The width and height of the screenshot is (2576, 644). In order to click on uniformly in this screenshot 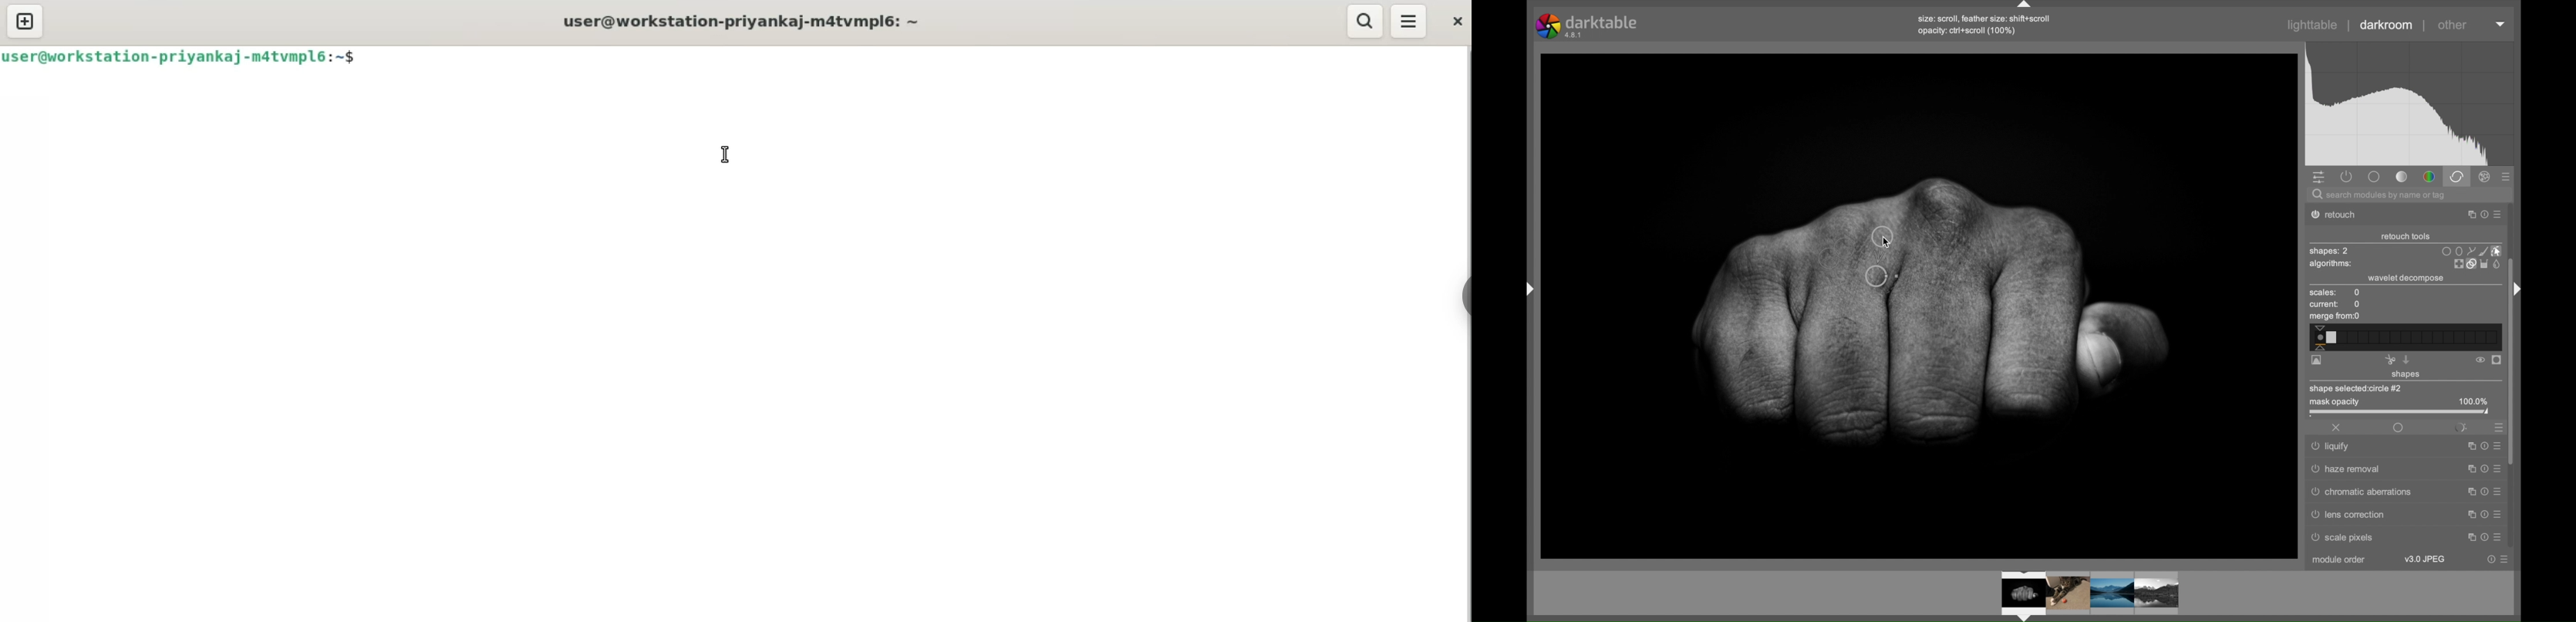, I will do `click(2398, 427)`.